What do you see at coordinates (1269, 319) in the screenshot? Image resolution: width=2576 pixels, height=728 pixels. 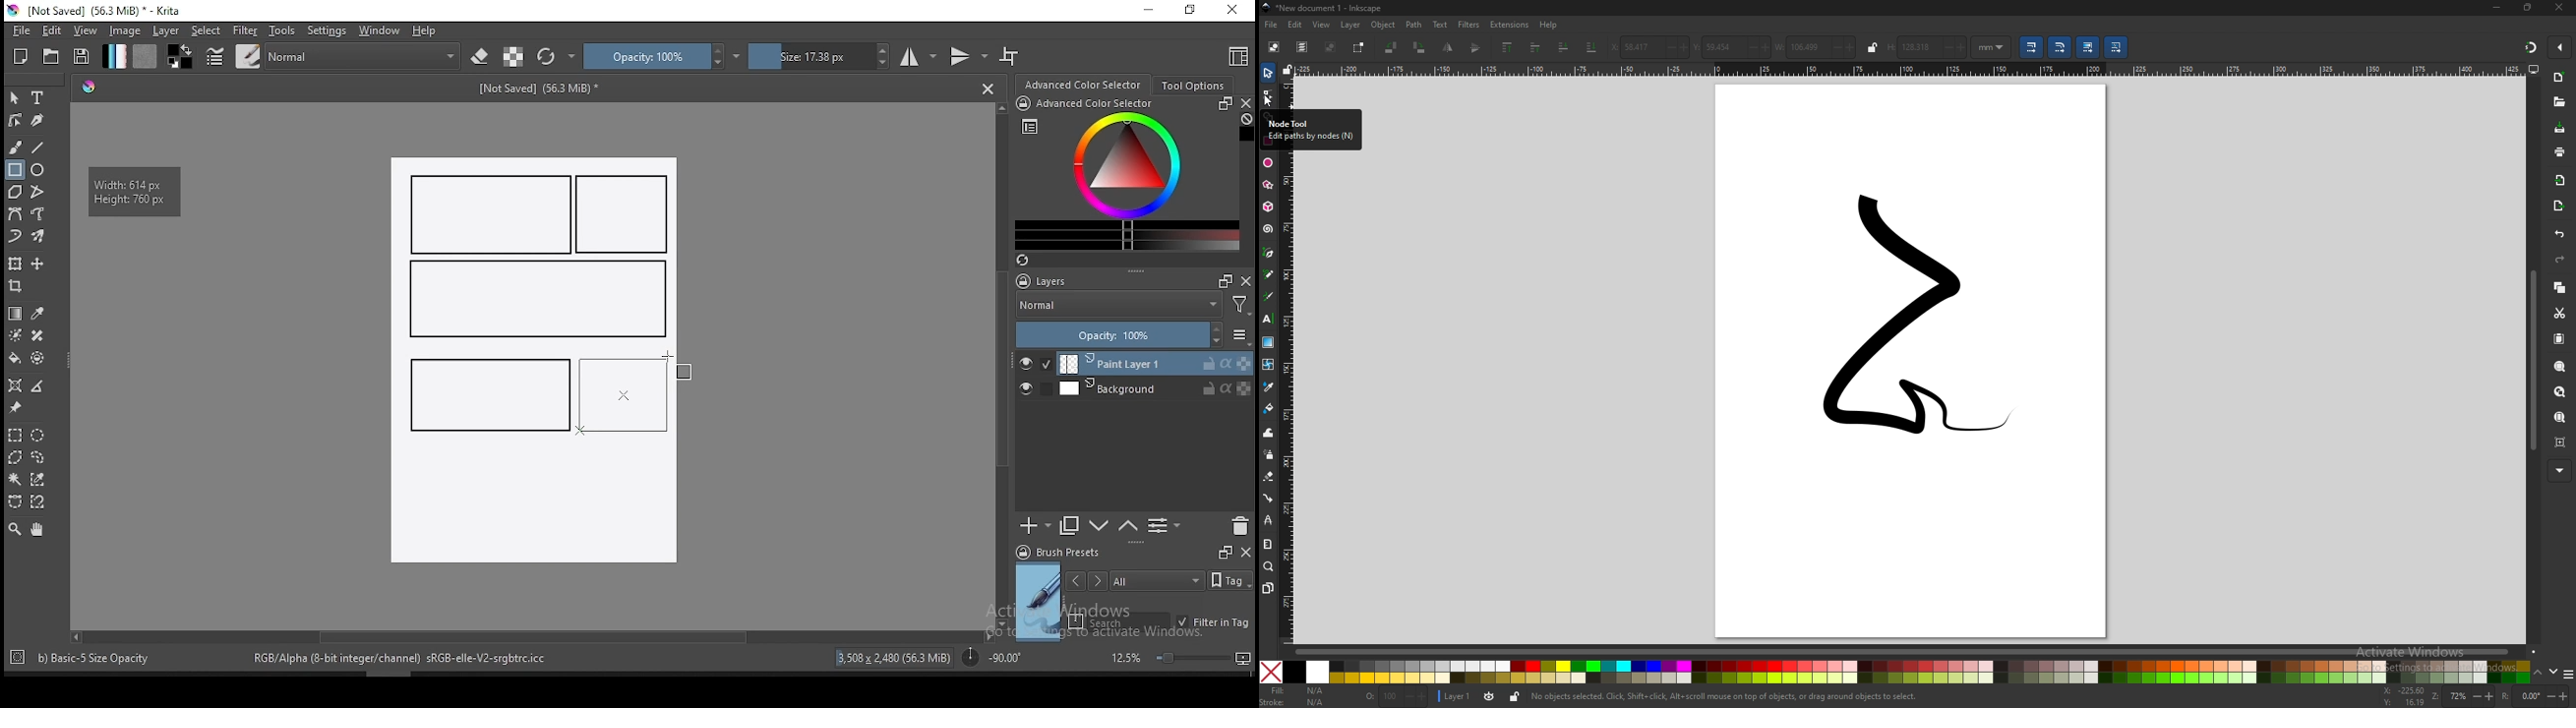 I see `text` at bounding box center [1269, 319].